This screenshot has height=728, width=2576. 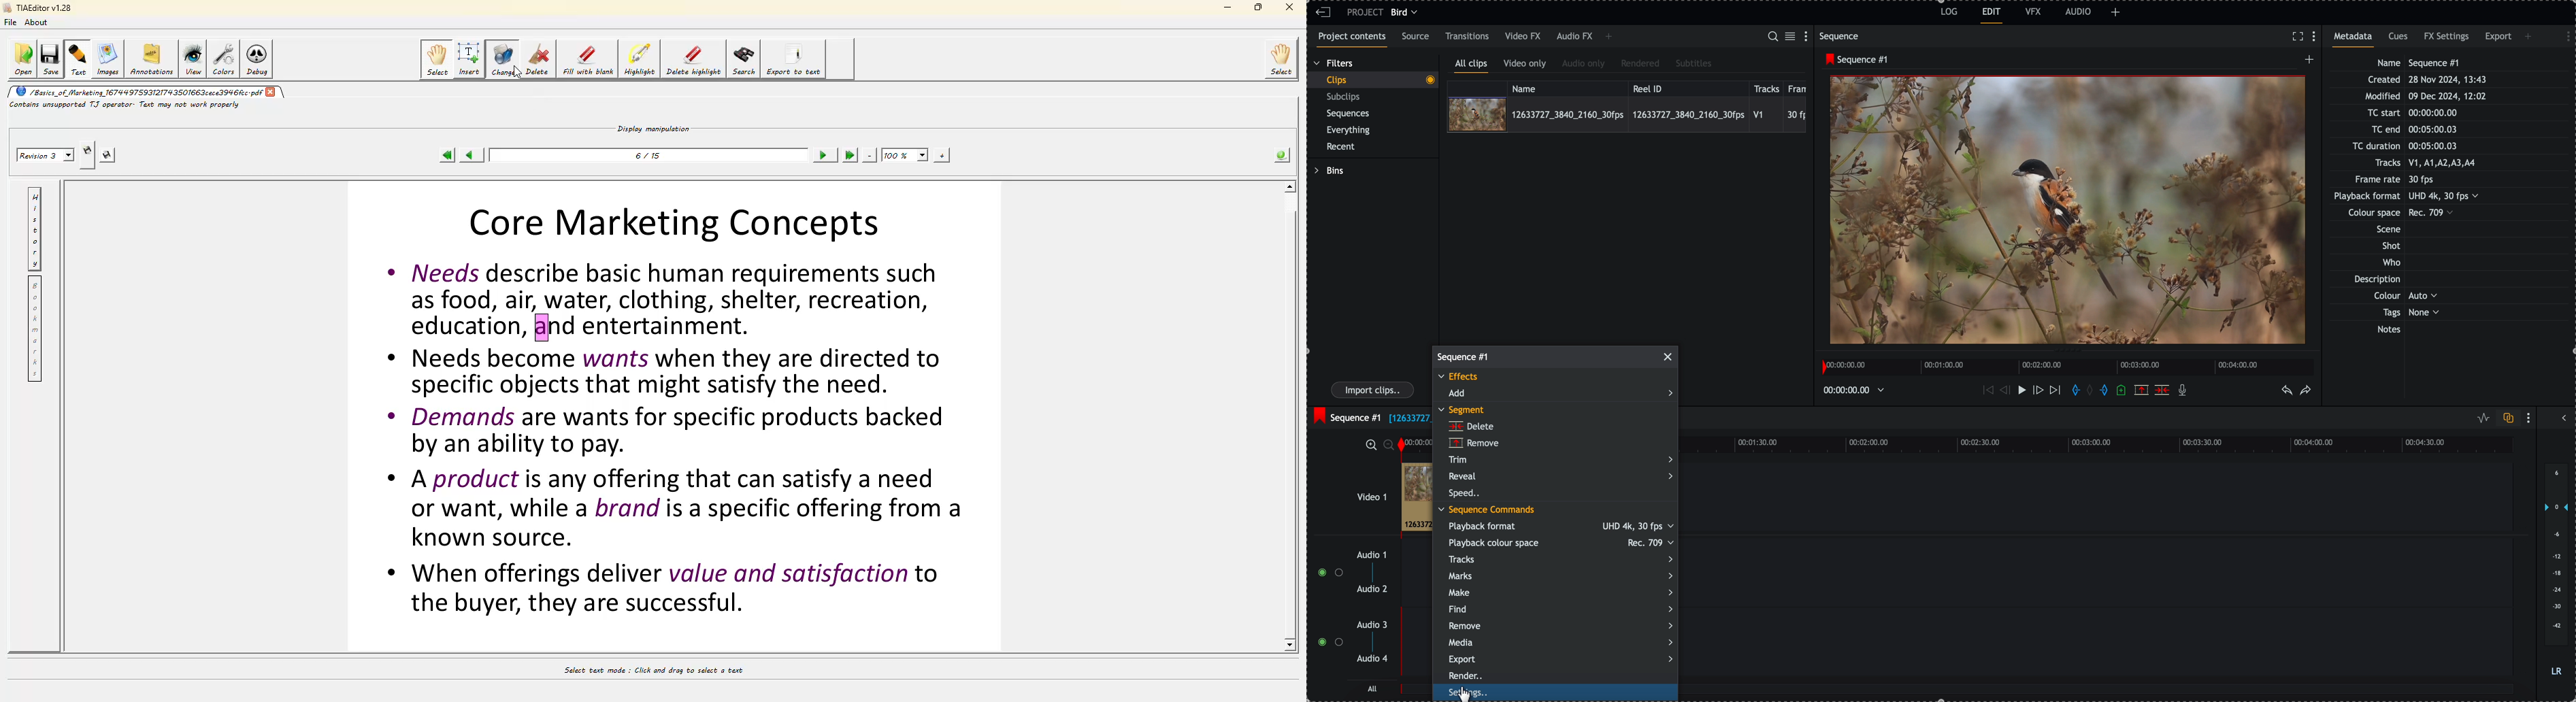 I want to click on fullscreen, so click(x=2298, y=36).